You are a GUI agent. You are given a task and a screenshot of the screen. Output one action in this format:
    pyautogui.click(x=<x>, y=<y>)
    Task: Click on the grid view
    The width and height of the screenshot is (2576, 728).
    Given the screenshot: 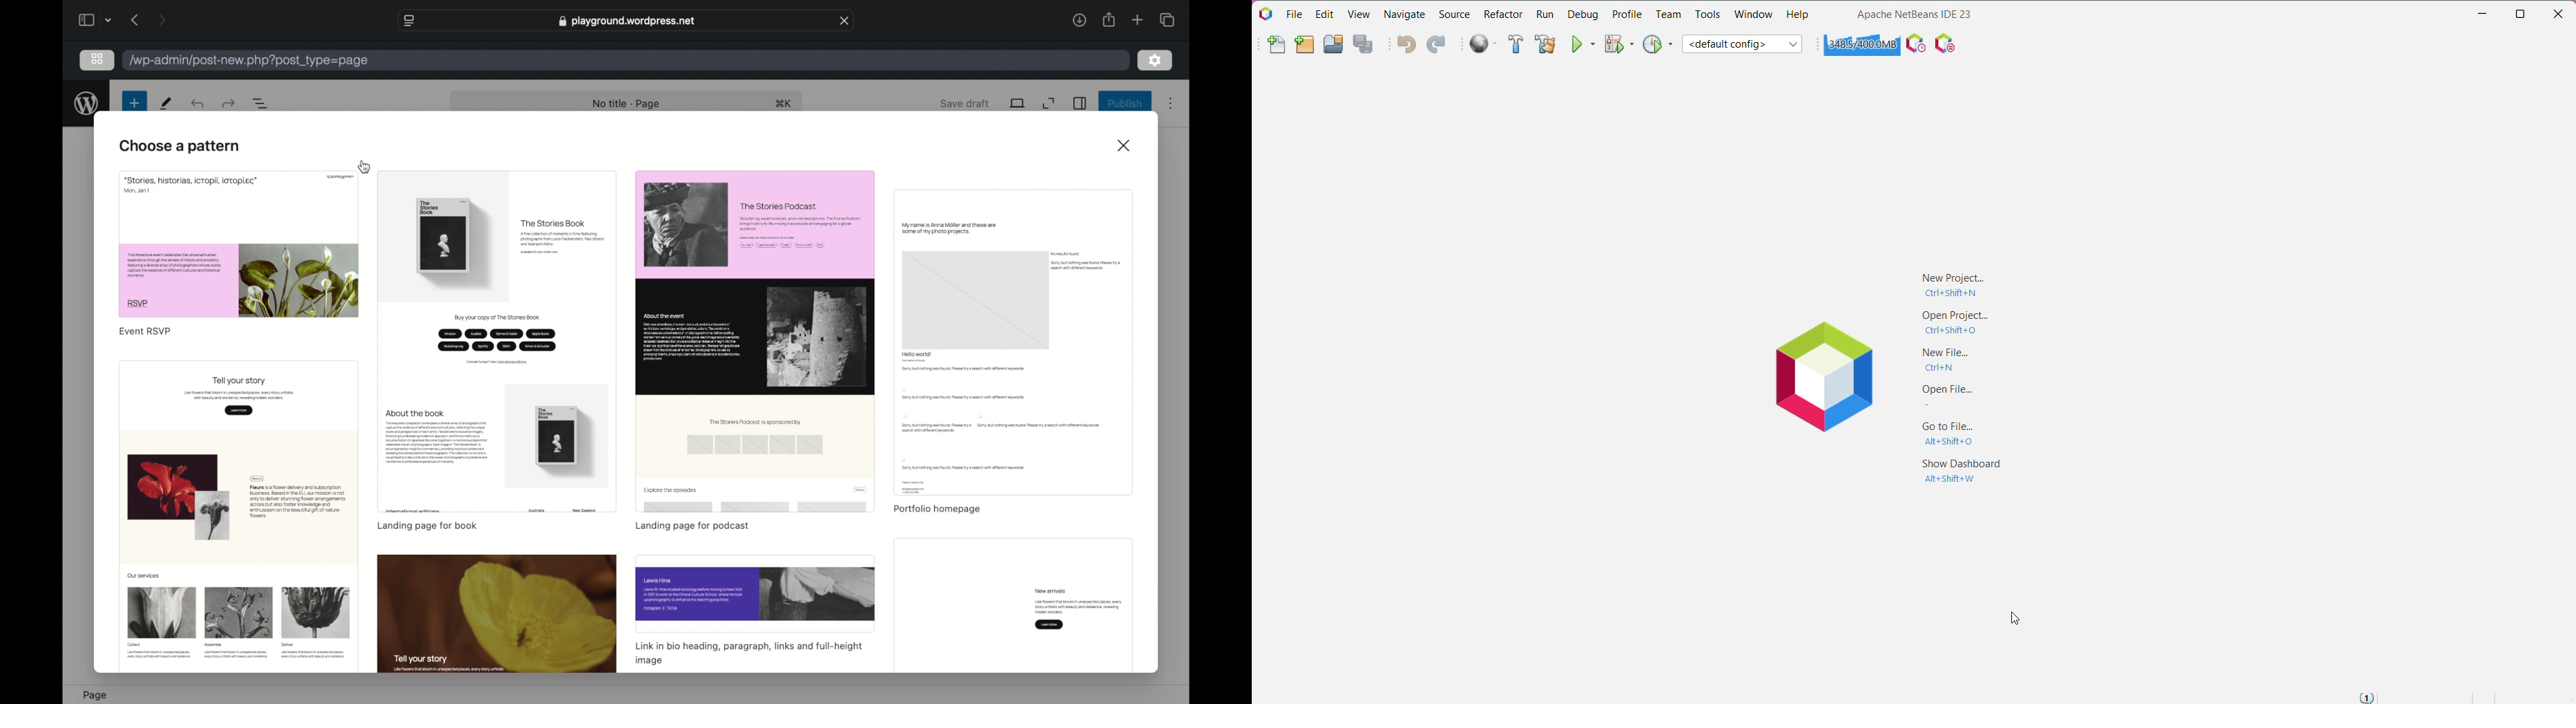 What is the action you would take?
    pyautogui.click(x=97, y=59)
    